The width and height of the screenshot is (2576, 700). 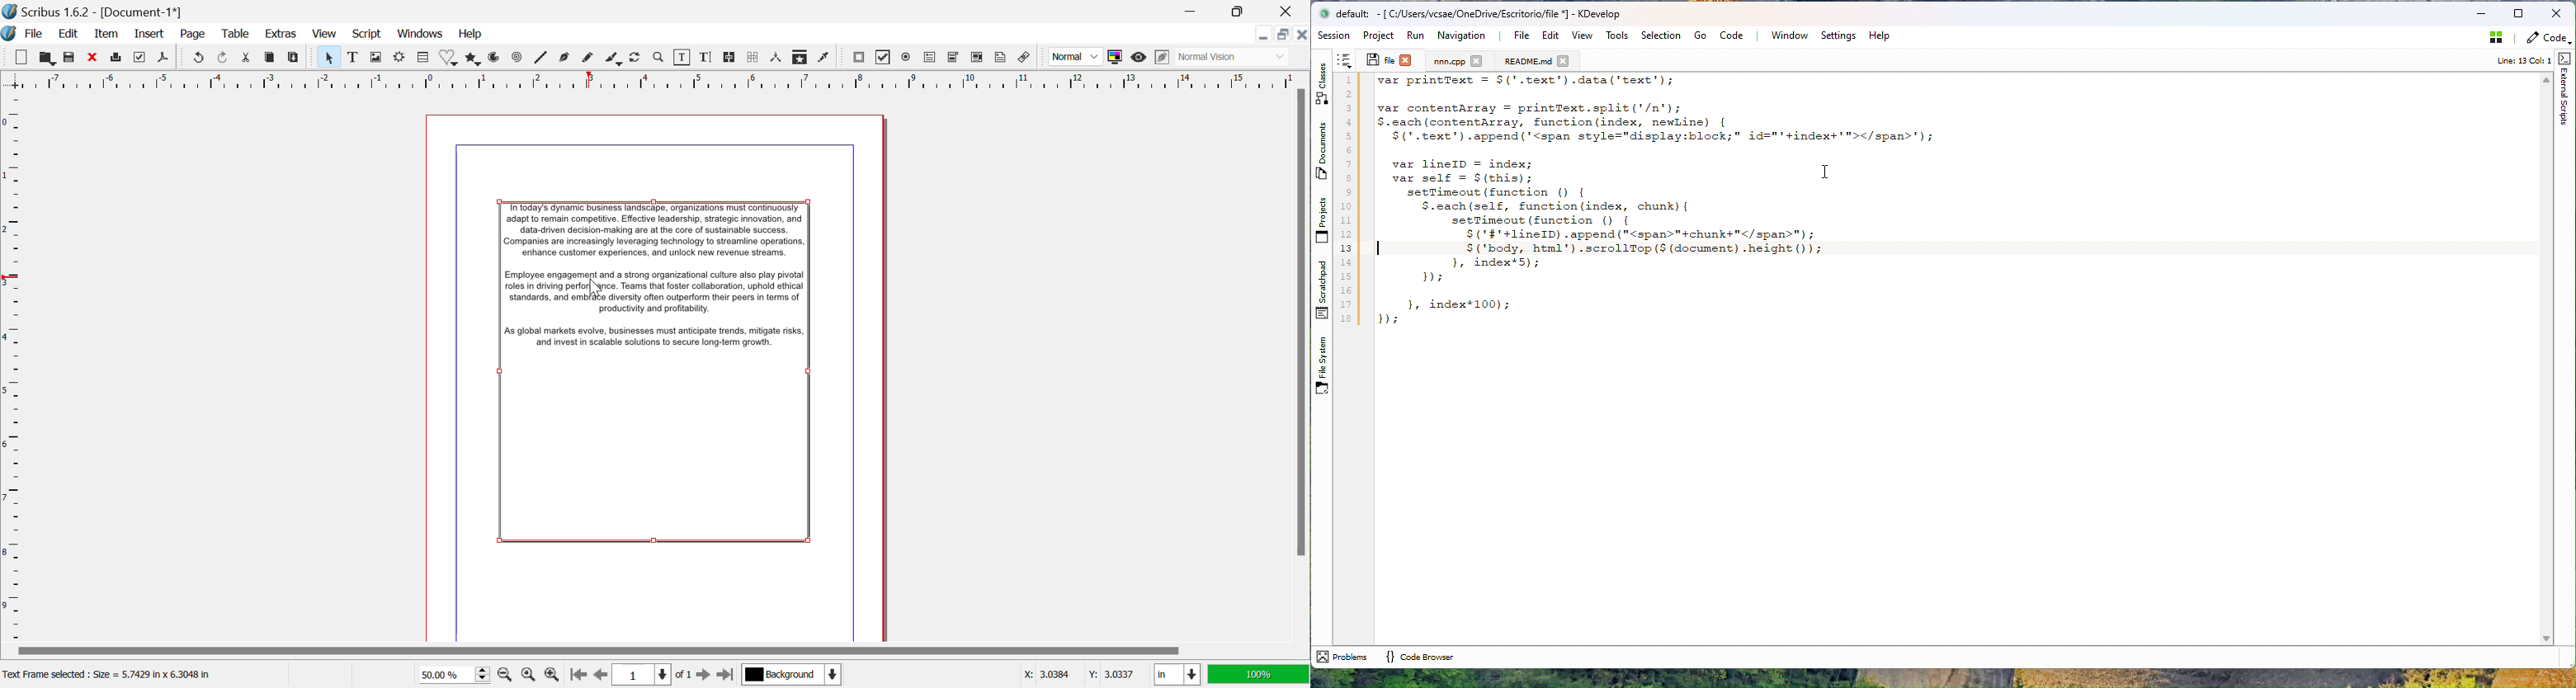 I want to click on Item, so click(x=105, y=35).